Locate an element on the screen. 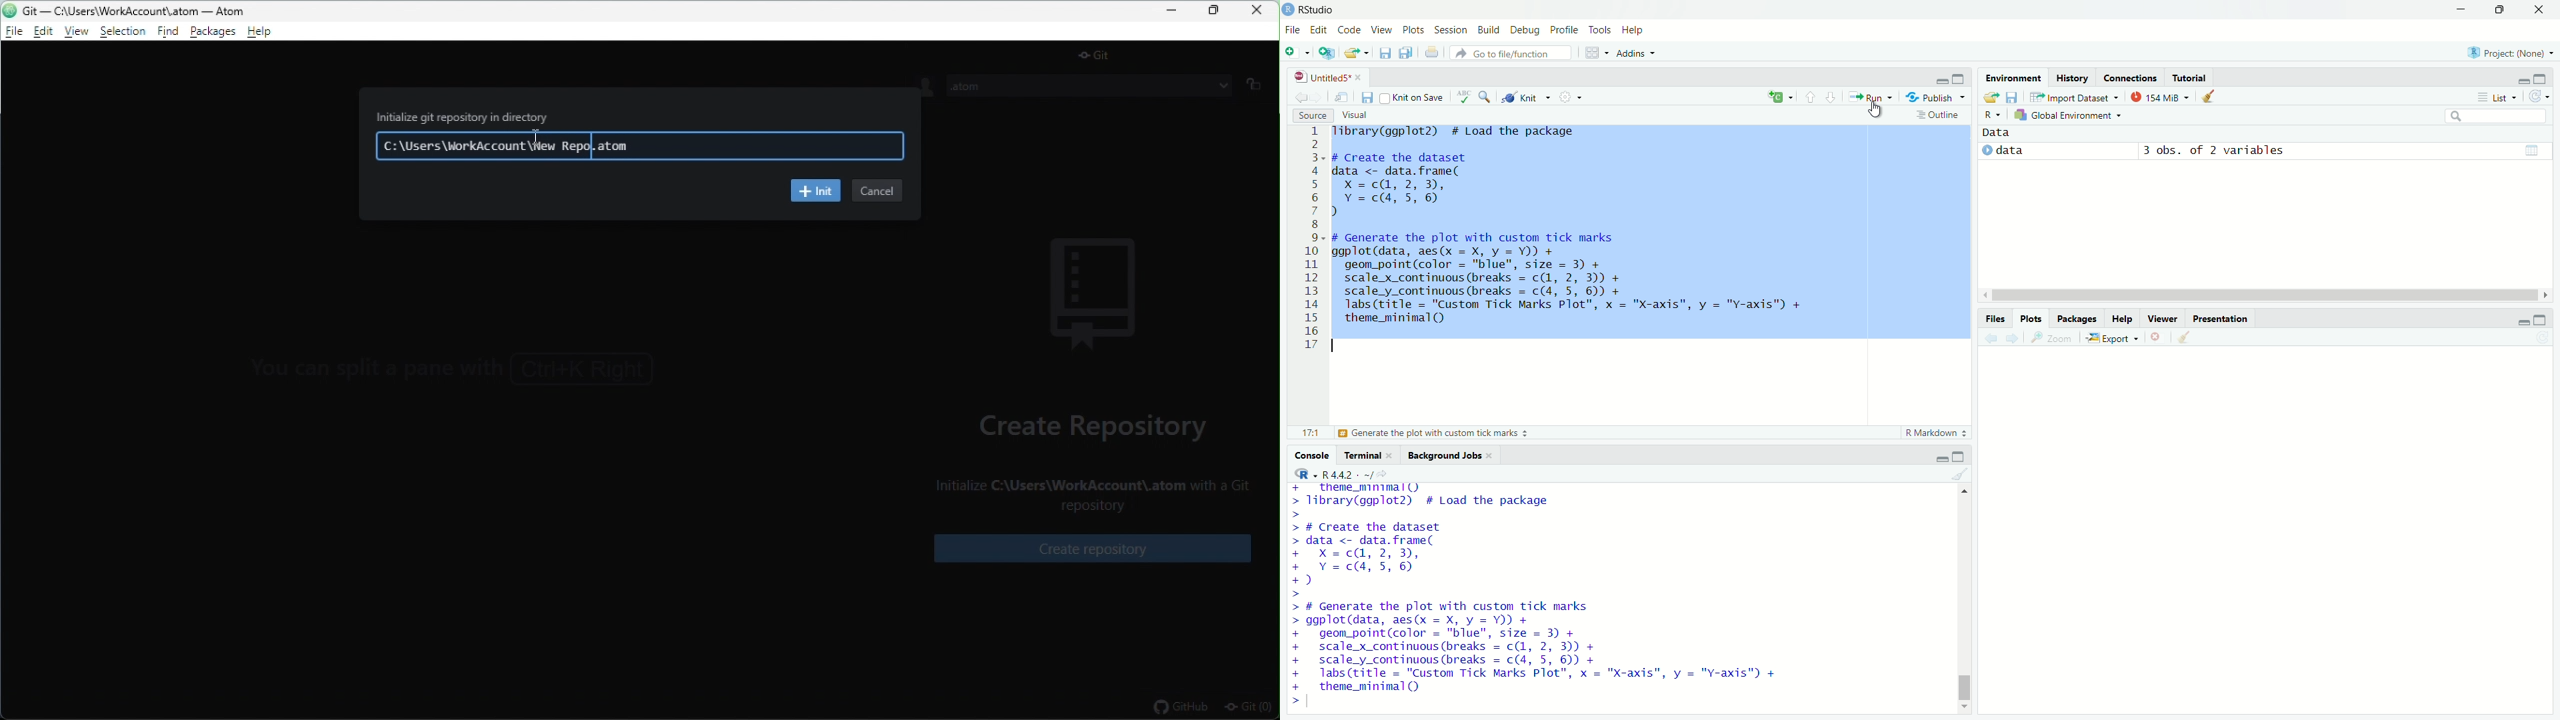 This screenshot has height=728, width=2576. data is located at coordinates (2015, 150).